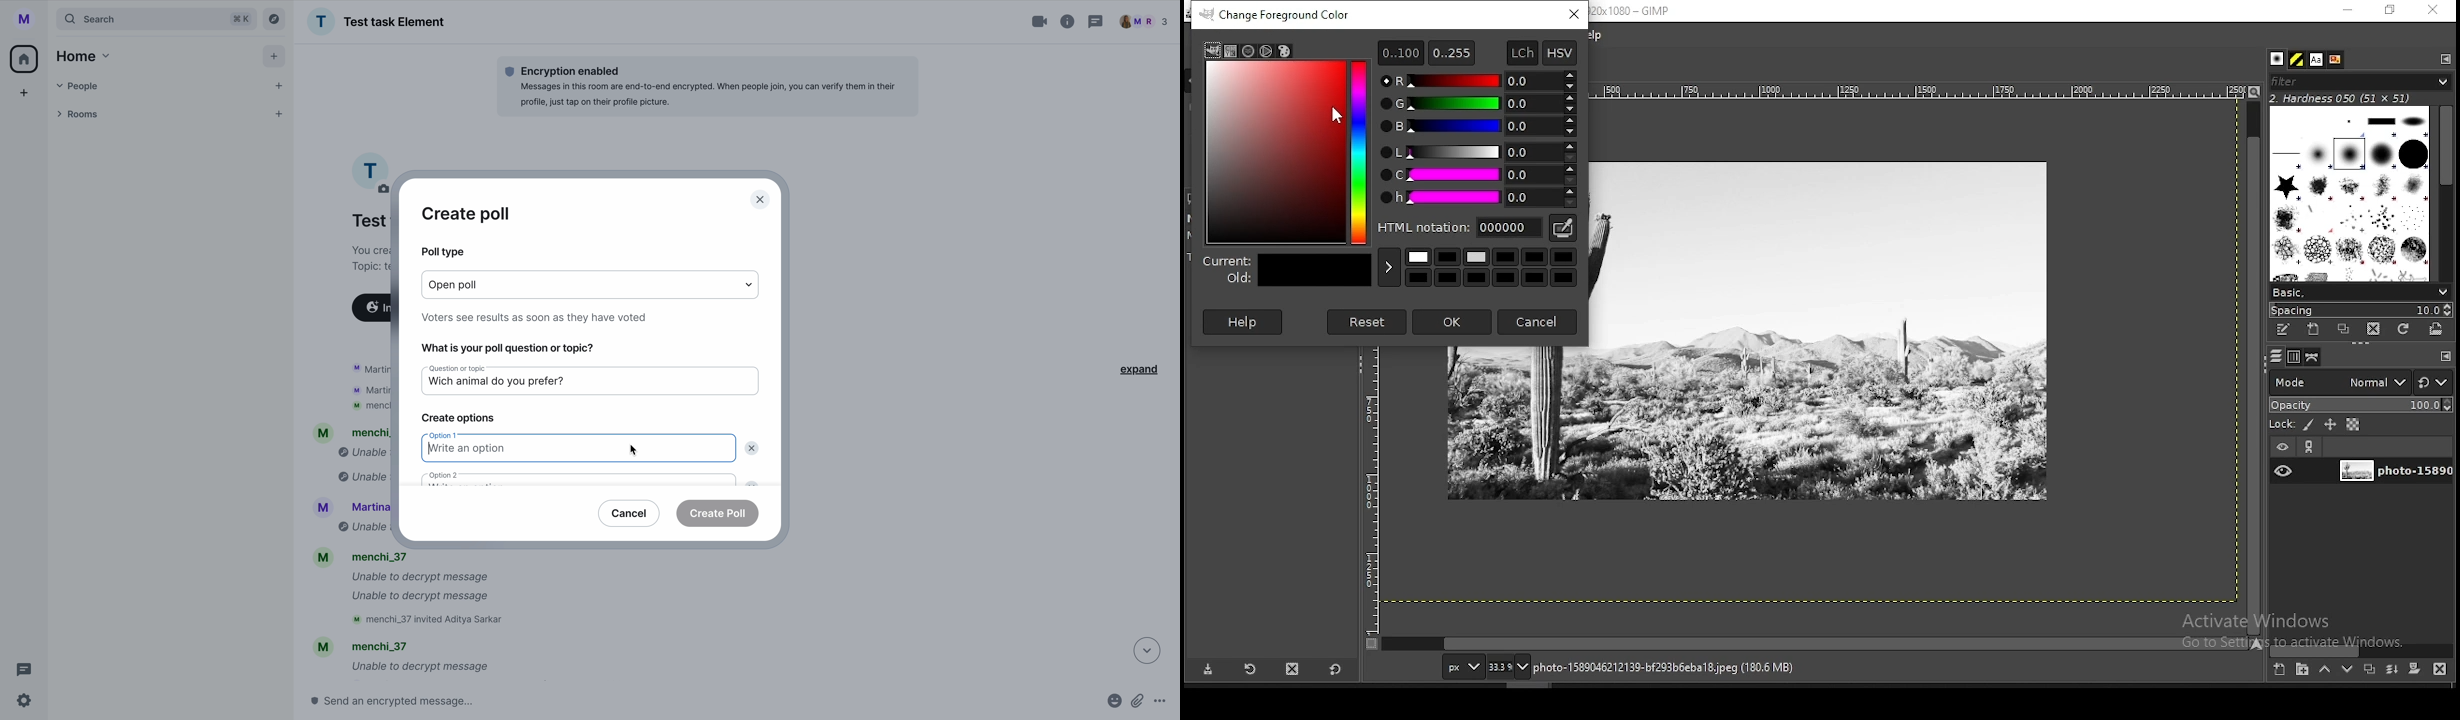 This screenshot has width=2464, height=728. What do you see at coordinates (1292, 669) in the screenshot?
I see `delete tool preset` at bounding box center [1292, 669].